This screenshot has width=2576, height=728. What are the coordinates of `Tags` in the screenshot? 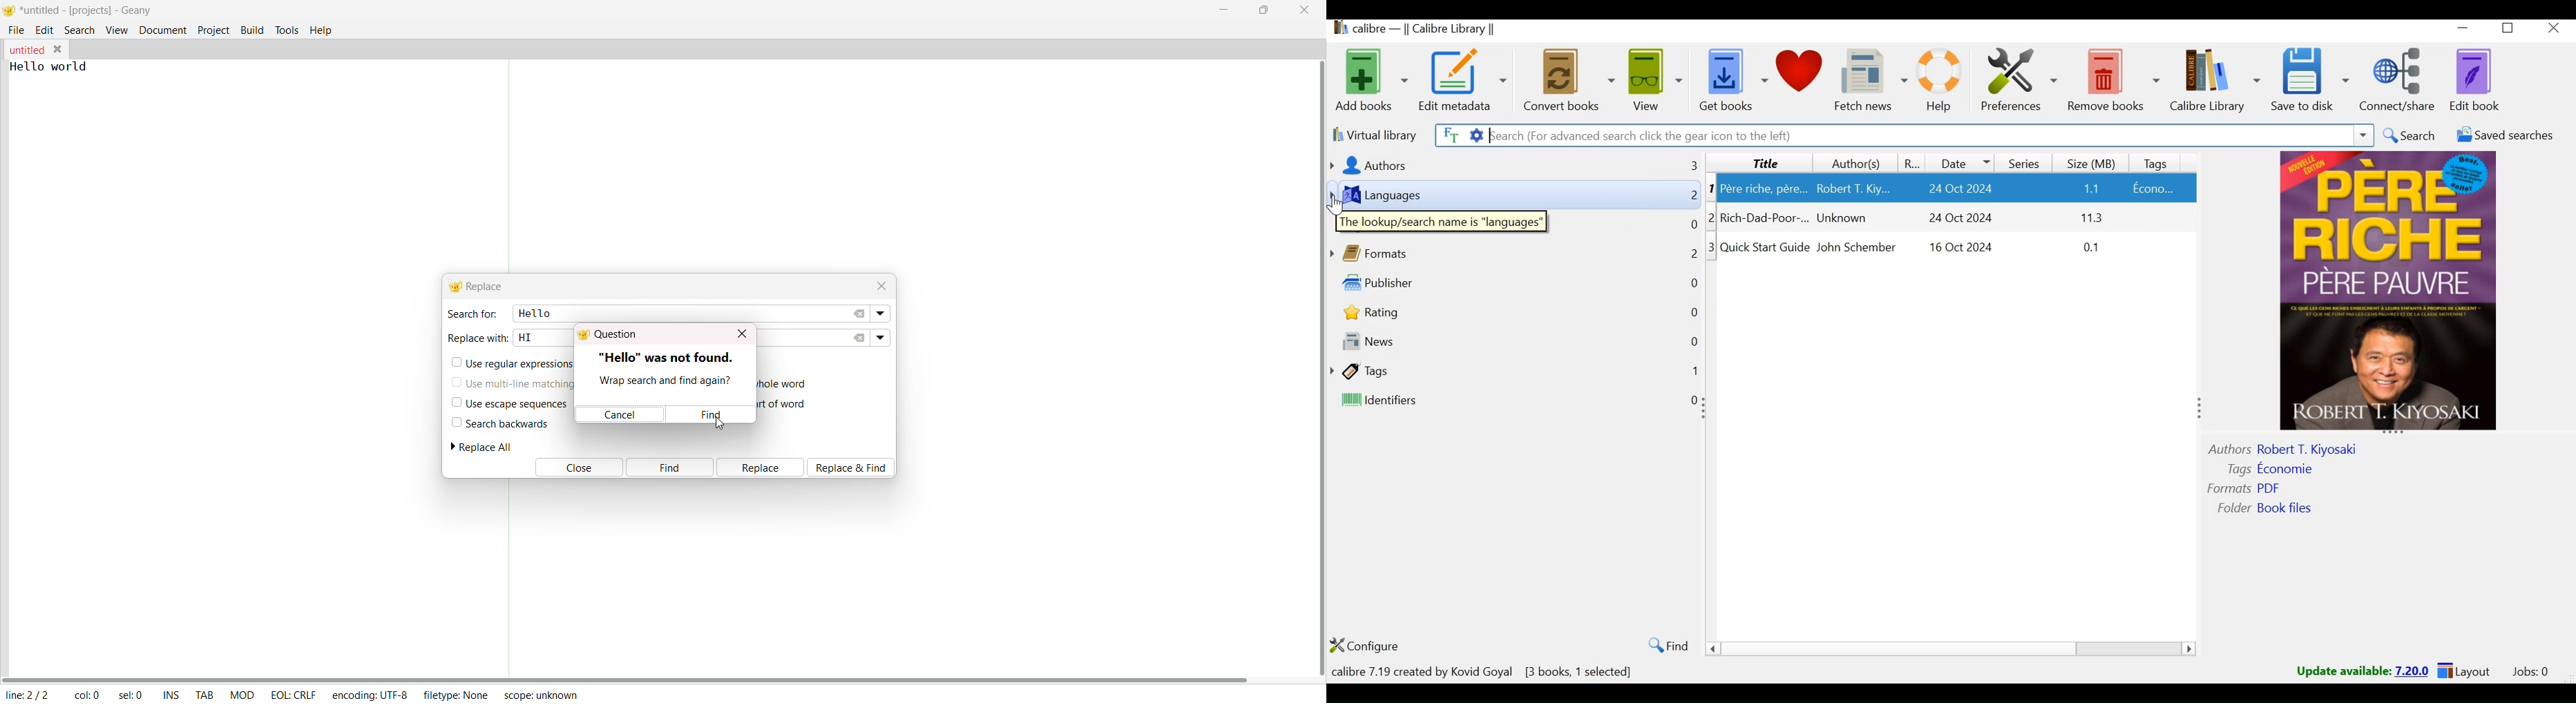 It's located at (2159, 161).